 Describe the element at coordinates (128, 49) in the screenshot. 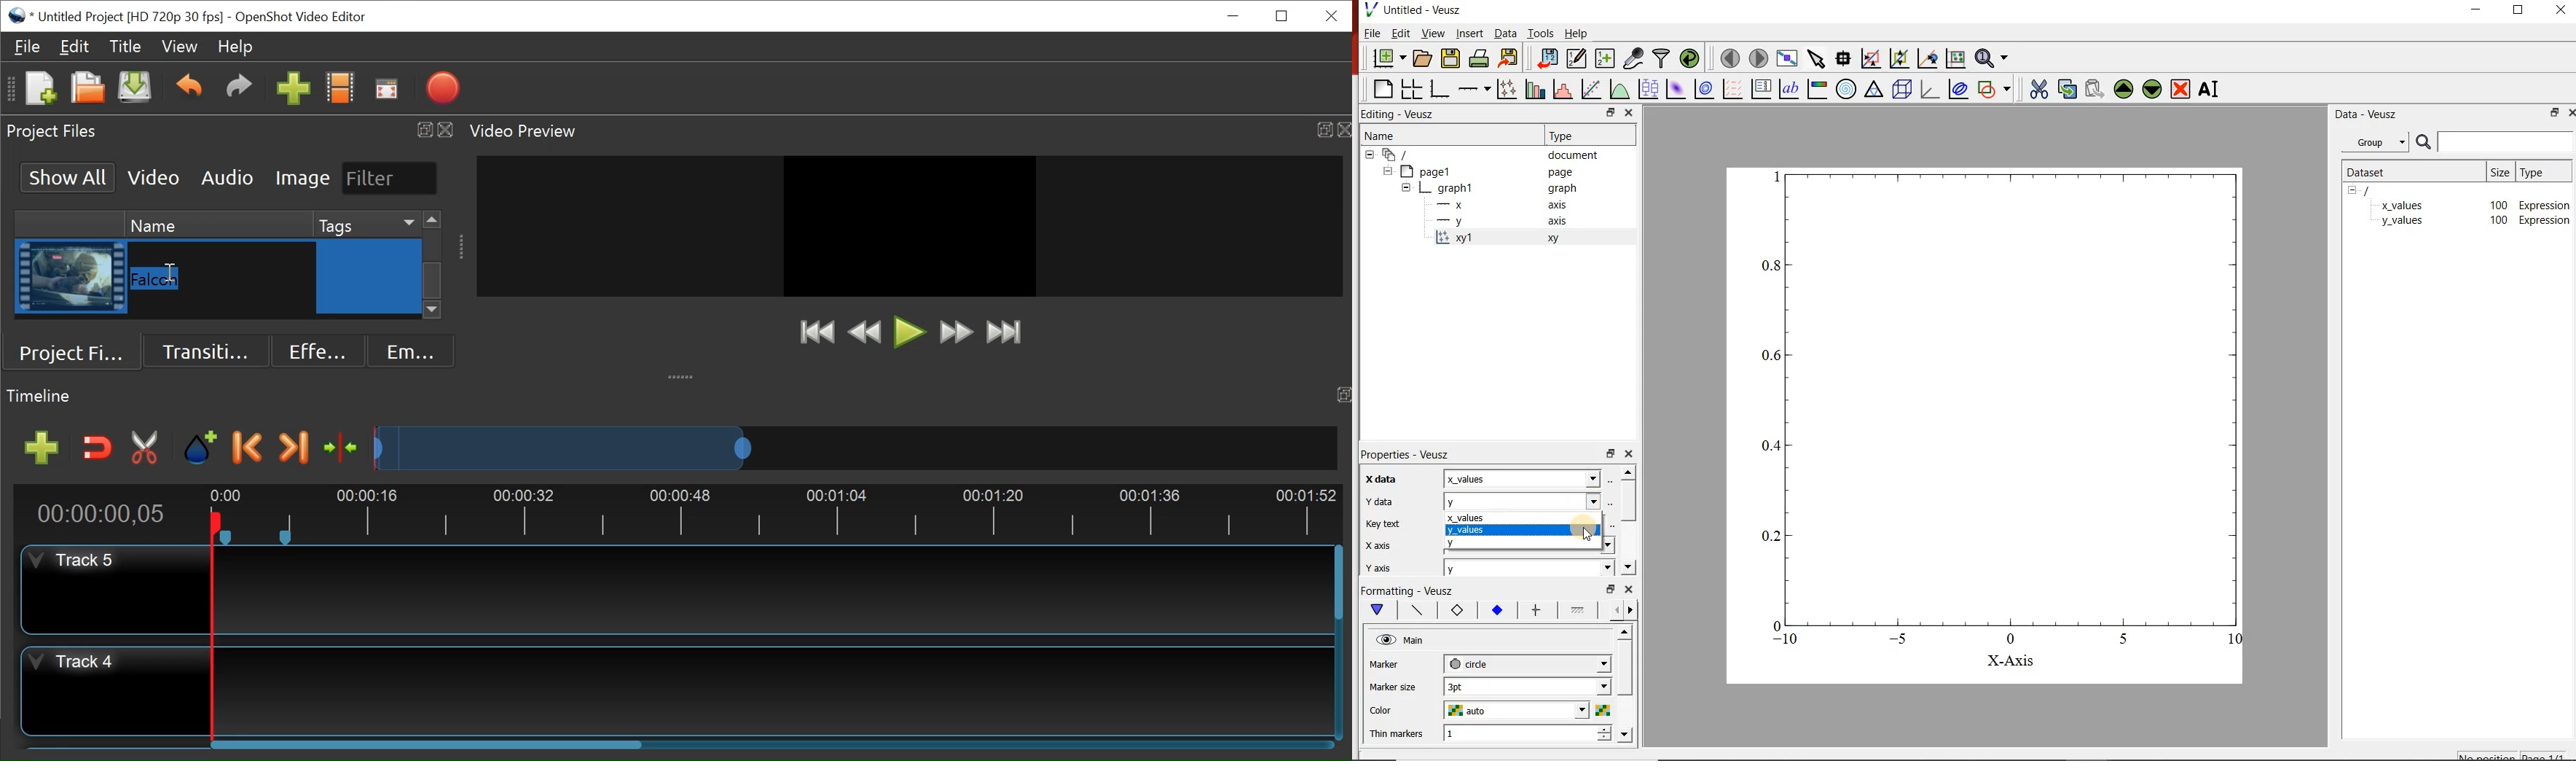

I see `Title` at that location.